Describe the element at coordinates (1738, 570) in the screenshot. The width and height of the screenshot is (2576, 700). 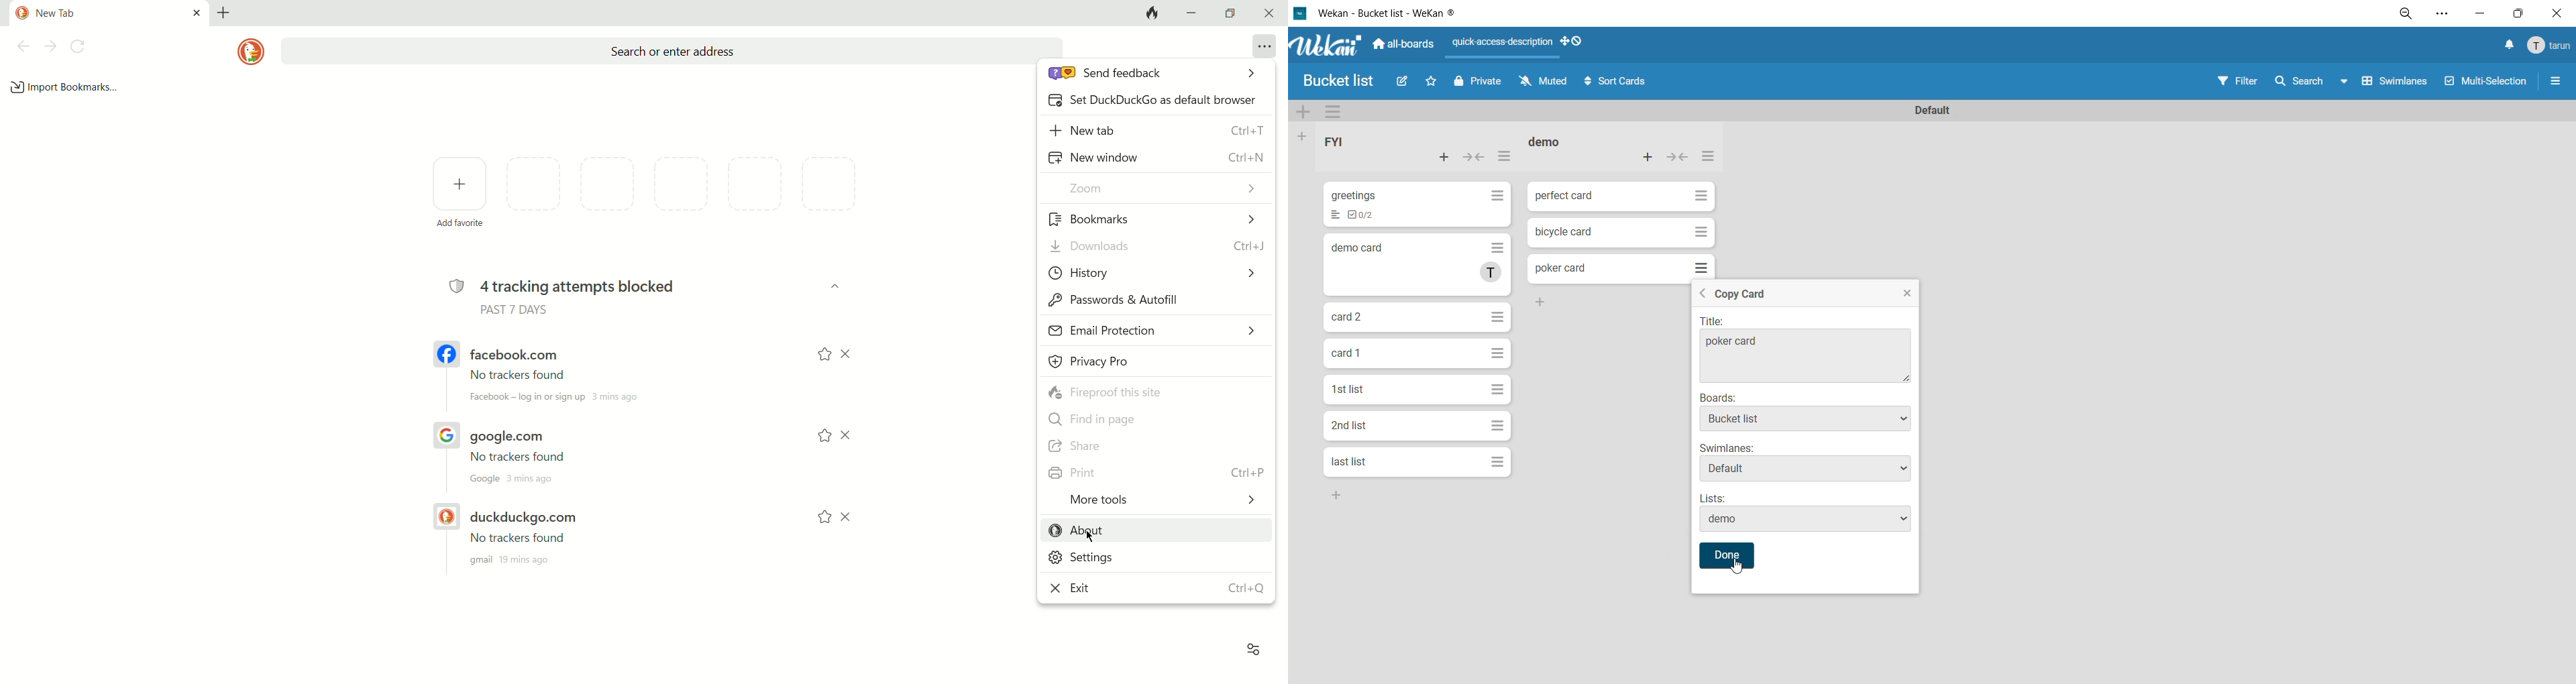
I see `Mouse Cursor` at that location.